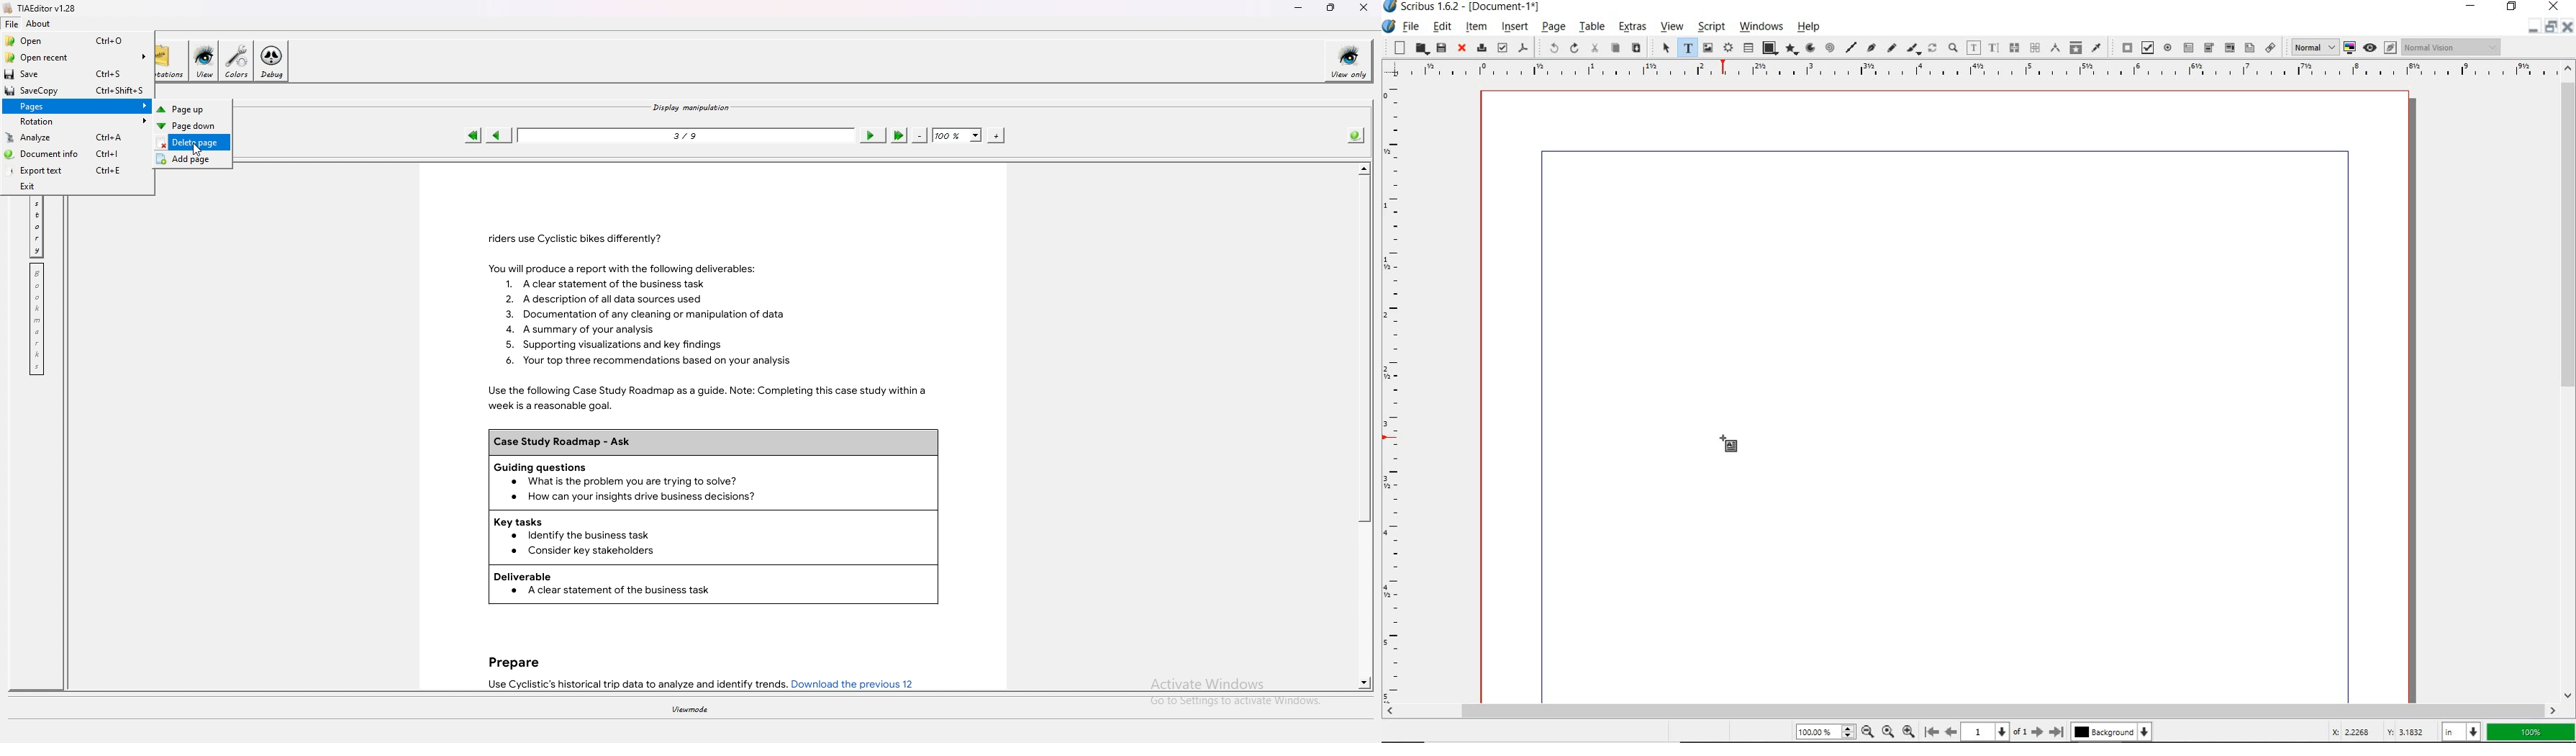 Image resolution: width=2576 pixels, height=756 pixels. Describe the element at coordinates (1949, 732) in the screenshot. I see `Previous page` at that location.